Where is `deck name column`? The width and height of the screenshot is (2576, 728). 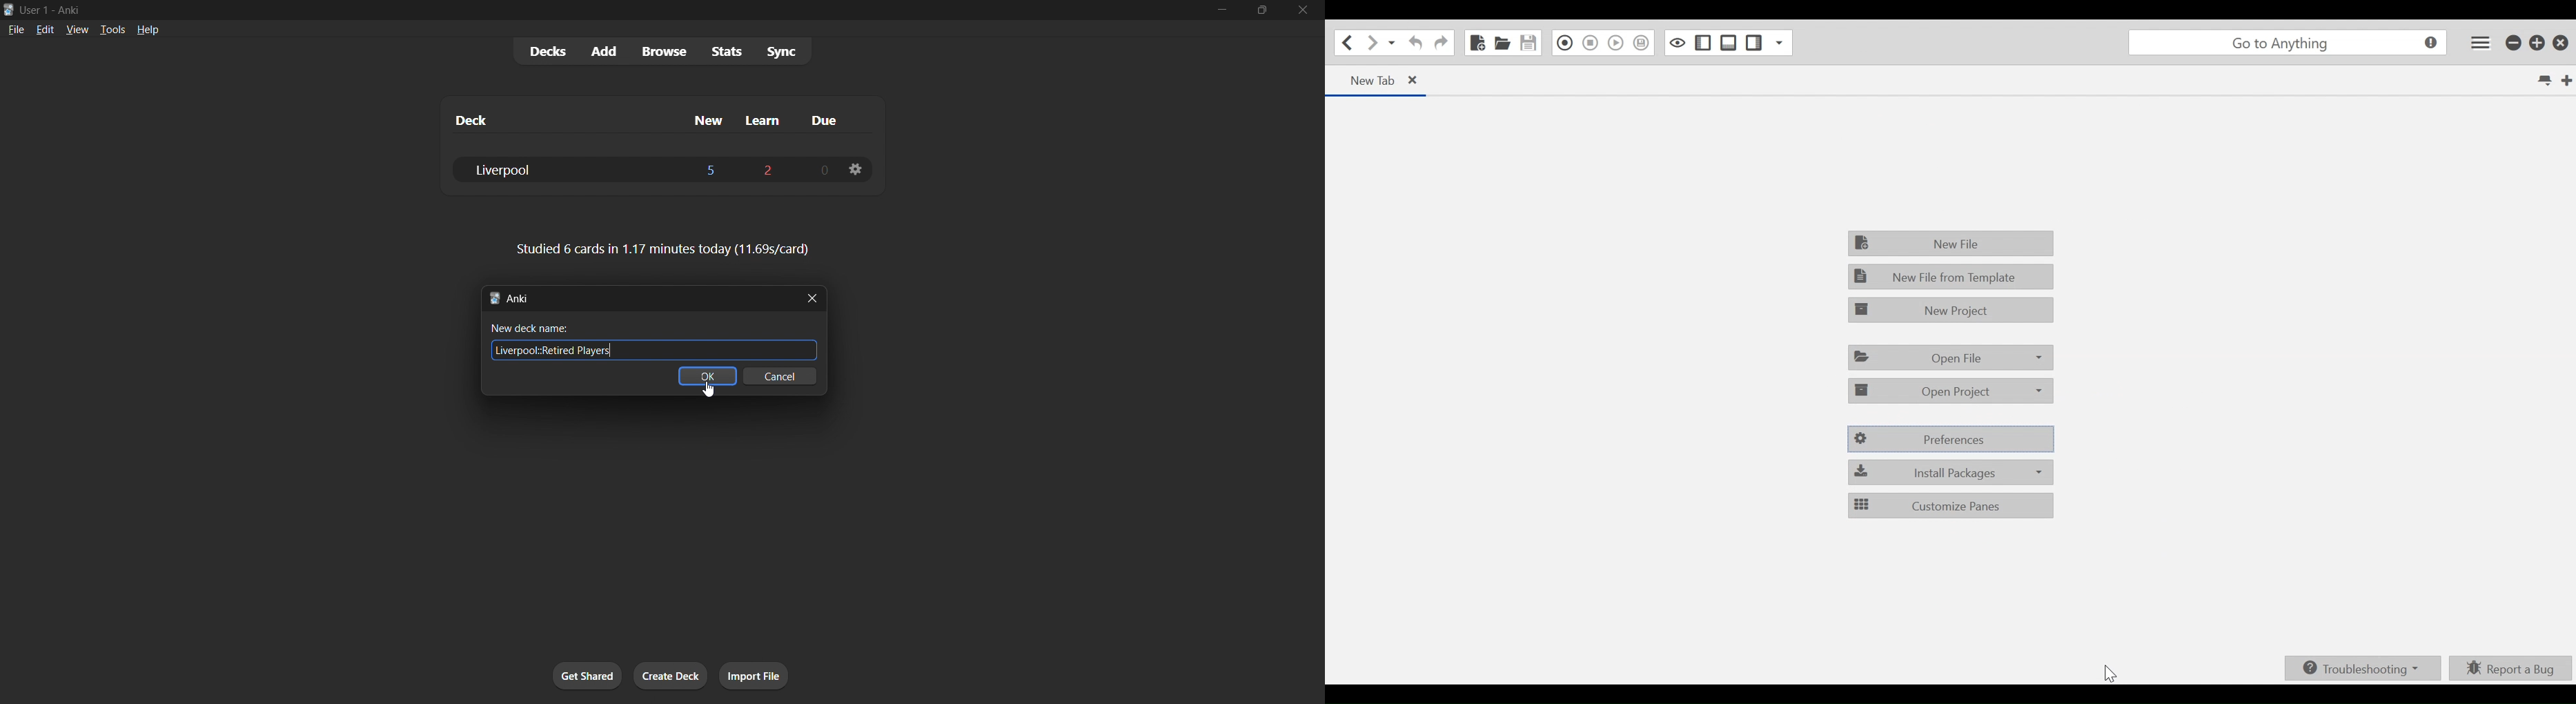 deck name column is located at coordinates (545, 122).